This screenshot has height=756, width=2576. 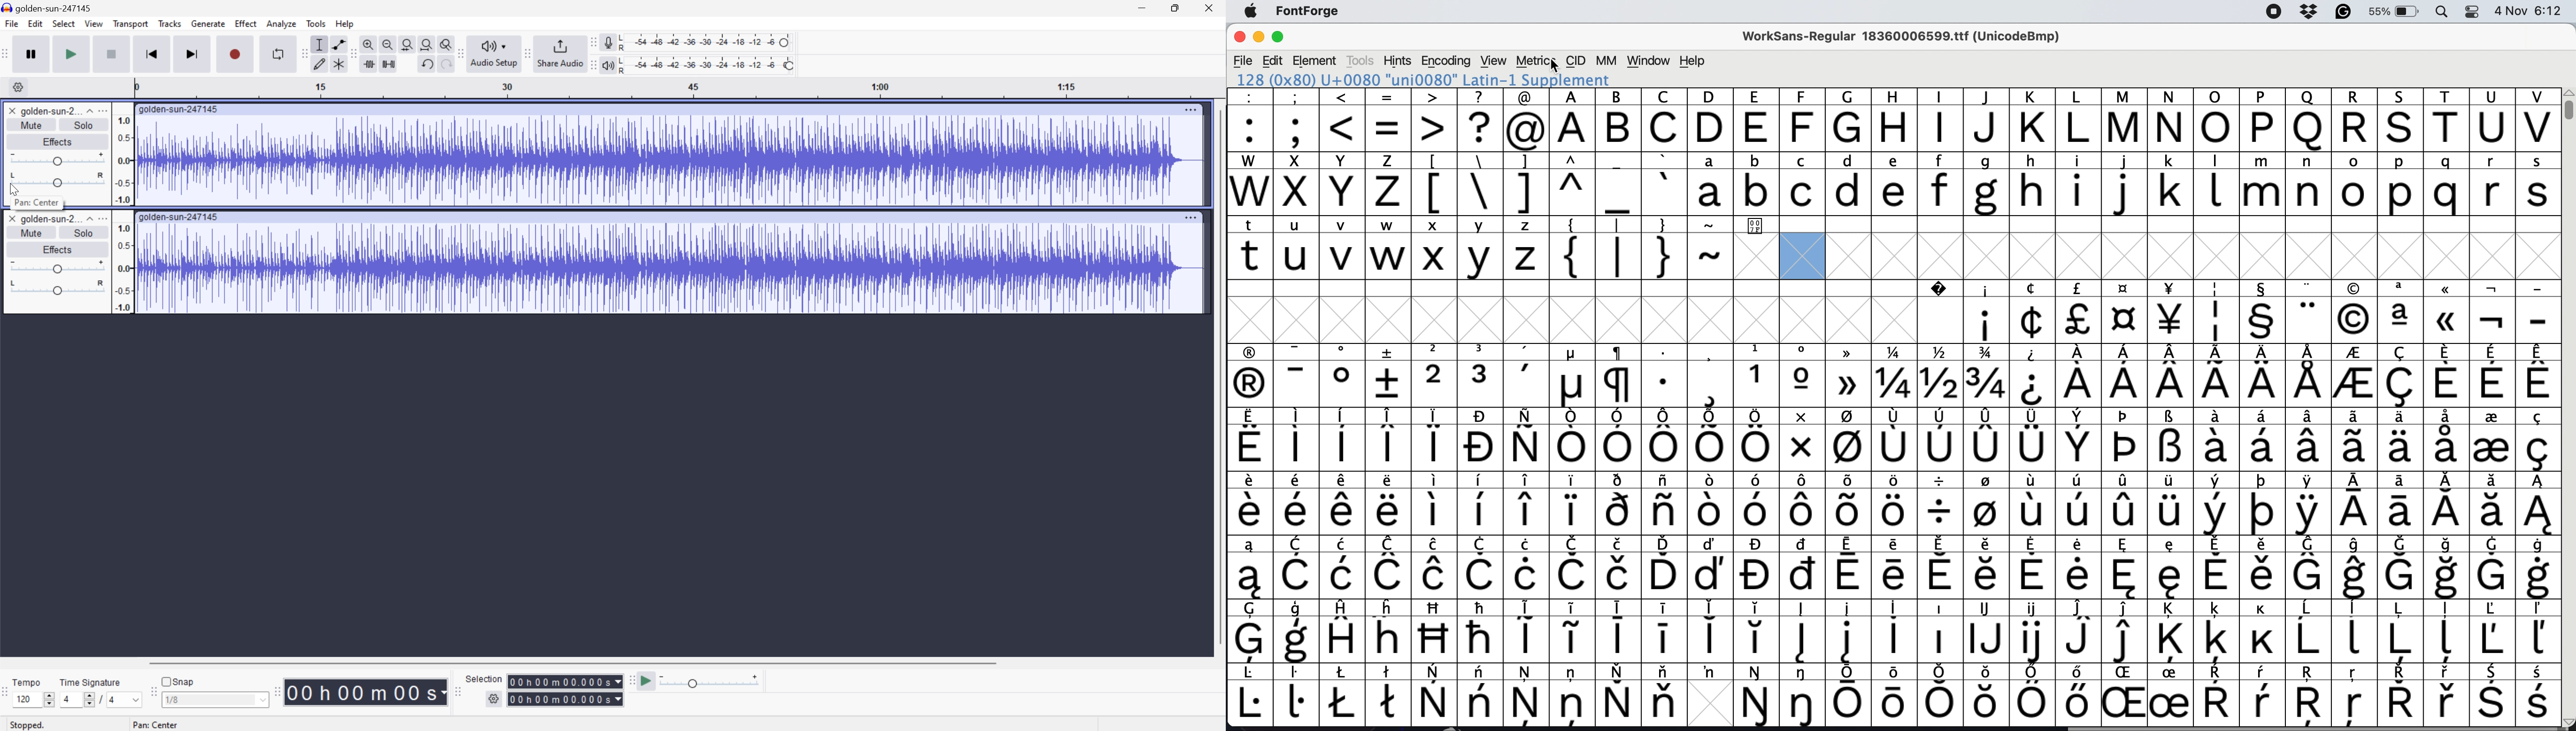 I want to click on Minimize, so click(x=1142, y=8).